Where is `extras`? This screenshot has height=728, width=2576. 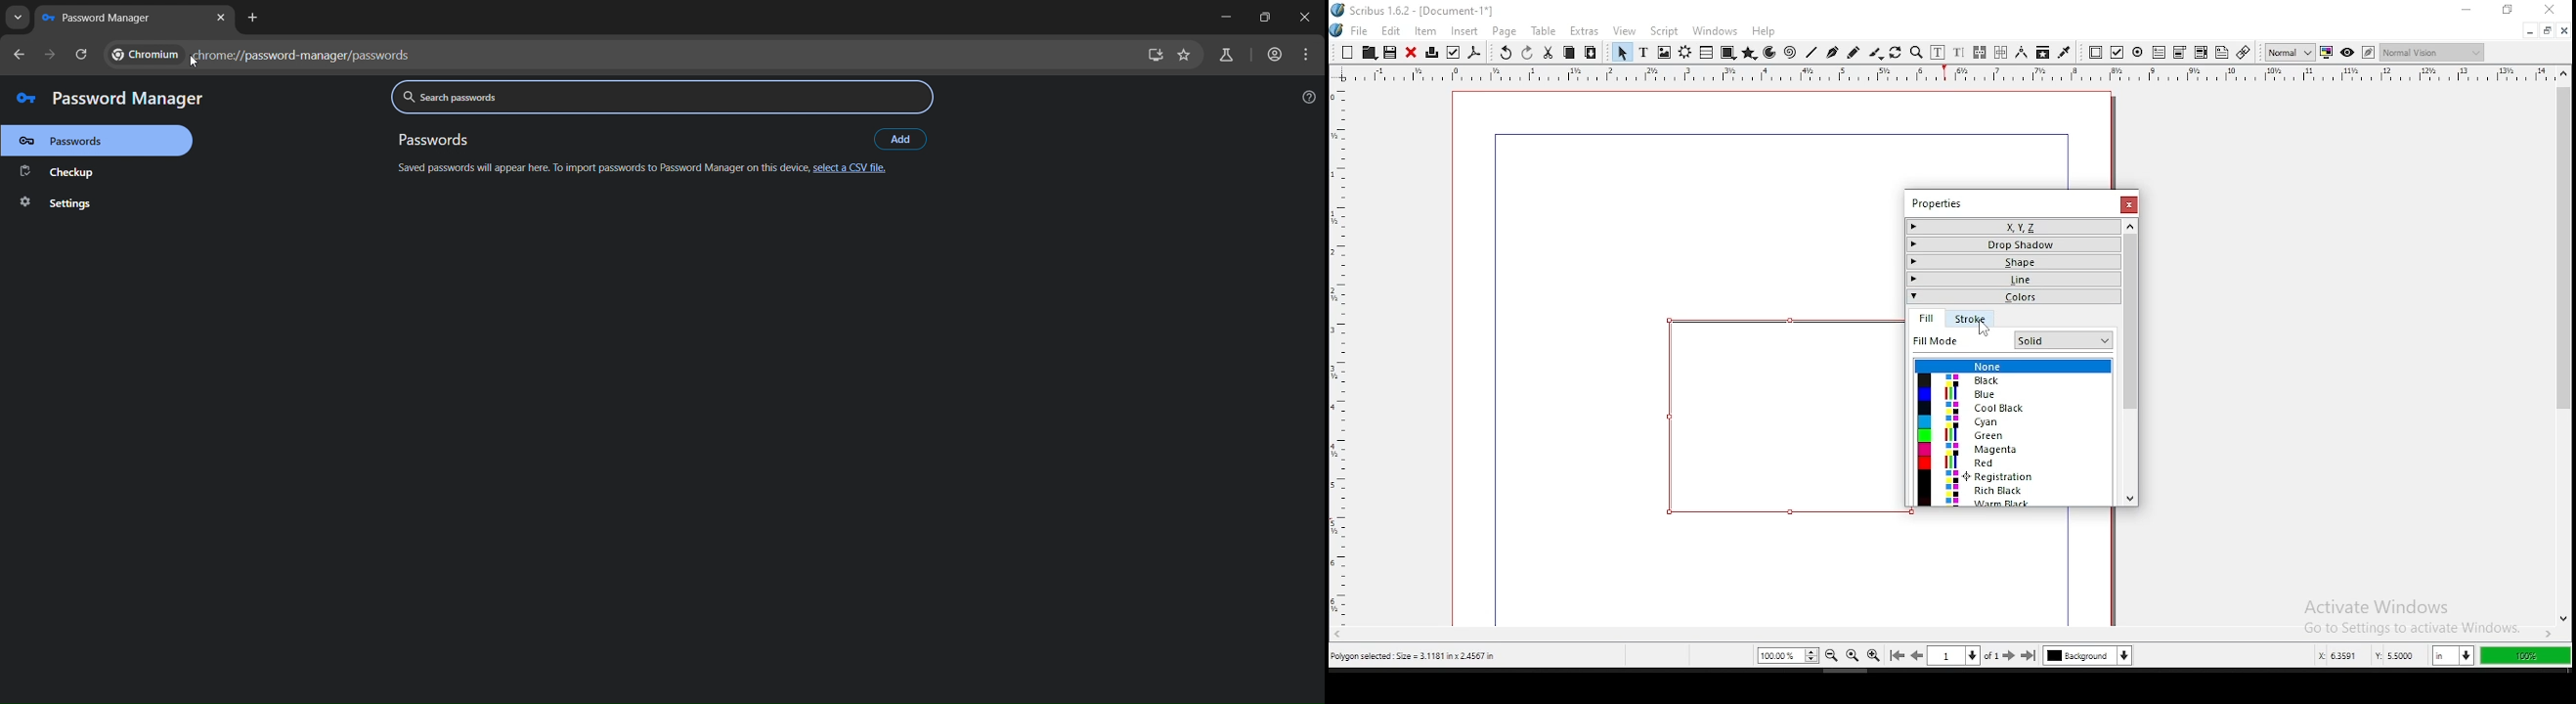 extras is located at coordinates (1584, 31).